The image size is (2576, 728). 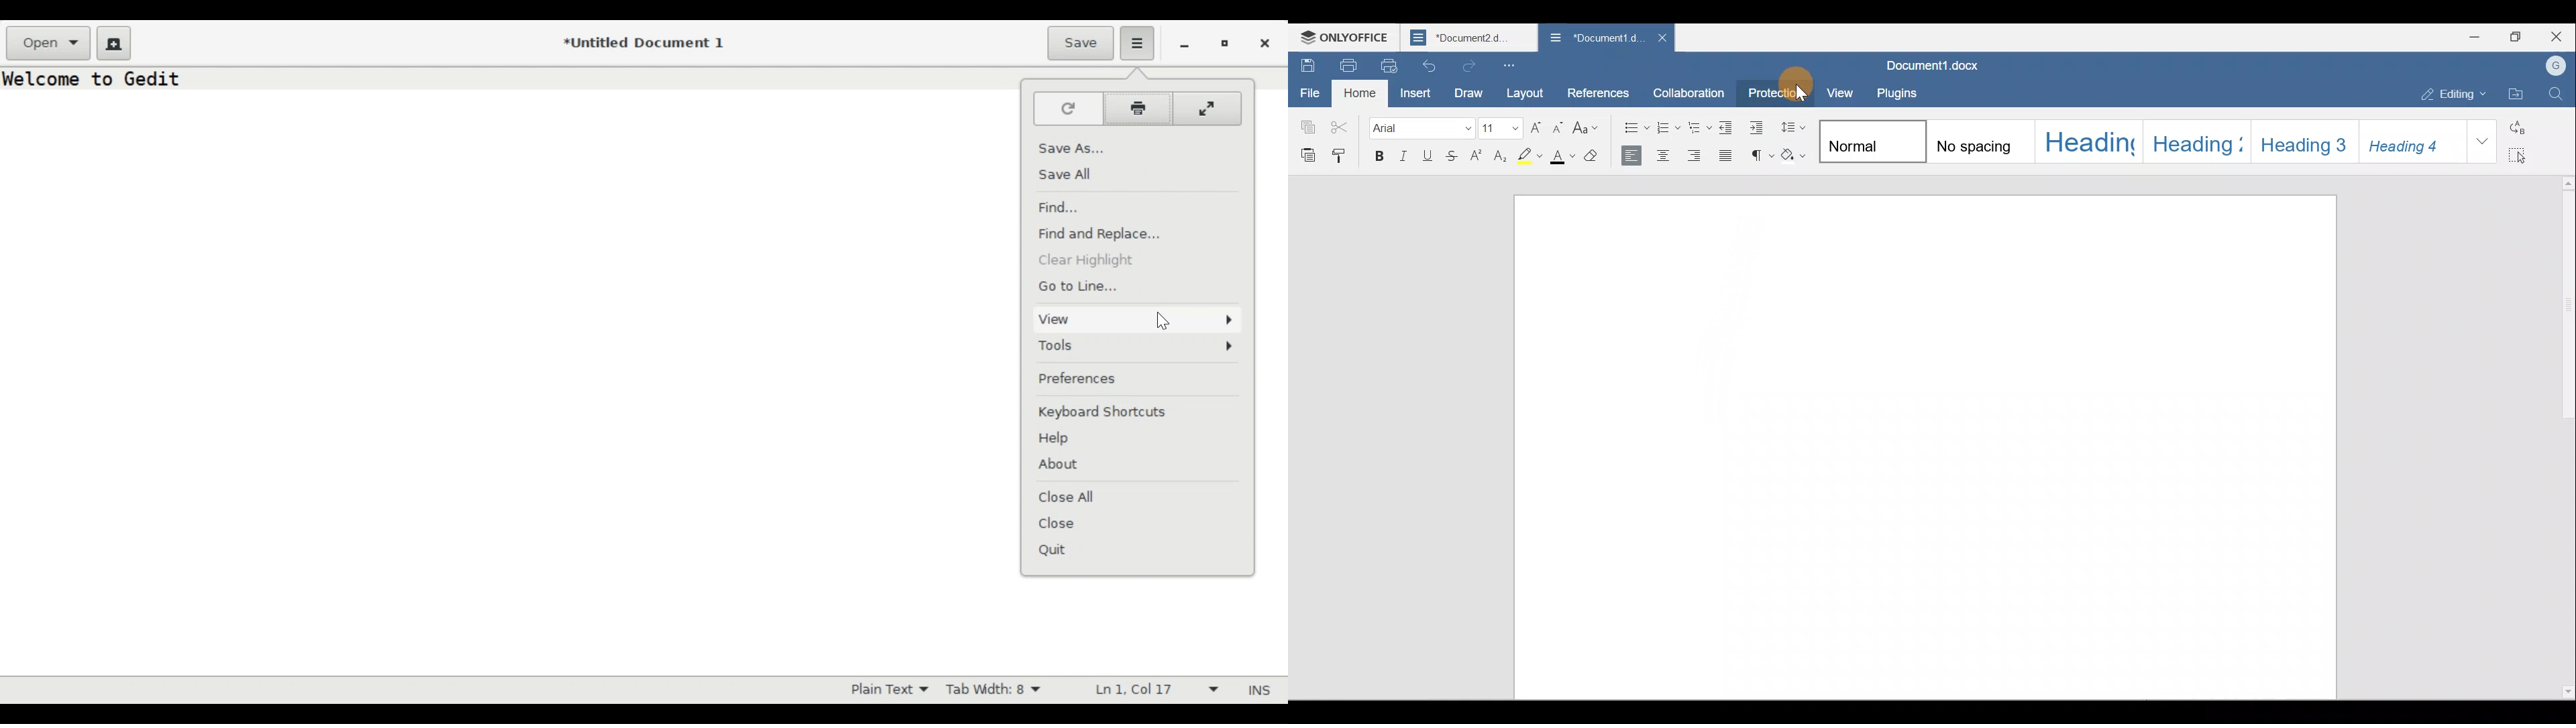 What do you see at coordinates (1689, 93) in the screenshot?
I see `Collaboration` at bounding box center [1689, 93].